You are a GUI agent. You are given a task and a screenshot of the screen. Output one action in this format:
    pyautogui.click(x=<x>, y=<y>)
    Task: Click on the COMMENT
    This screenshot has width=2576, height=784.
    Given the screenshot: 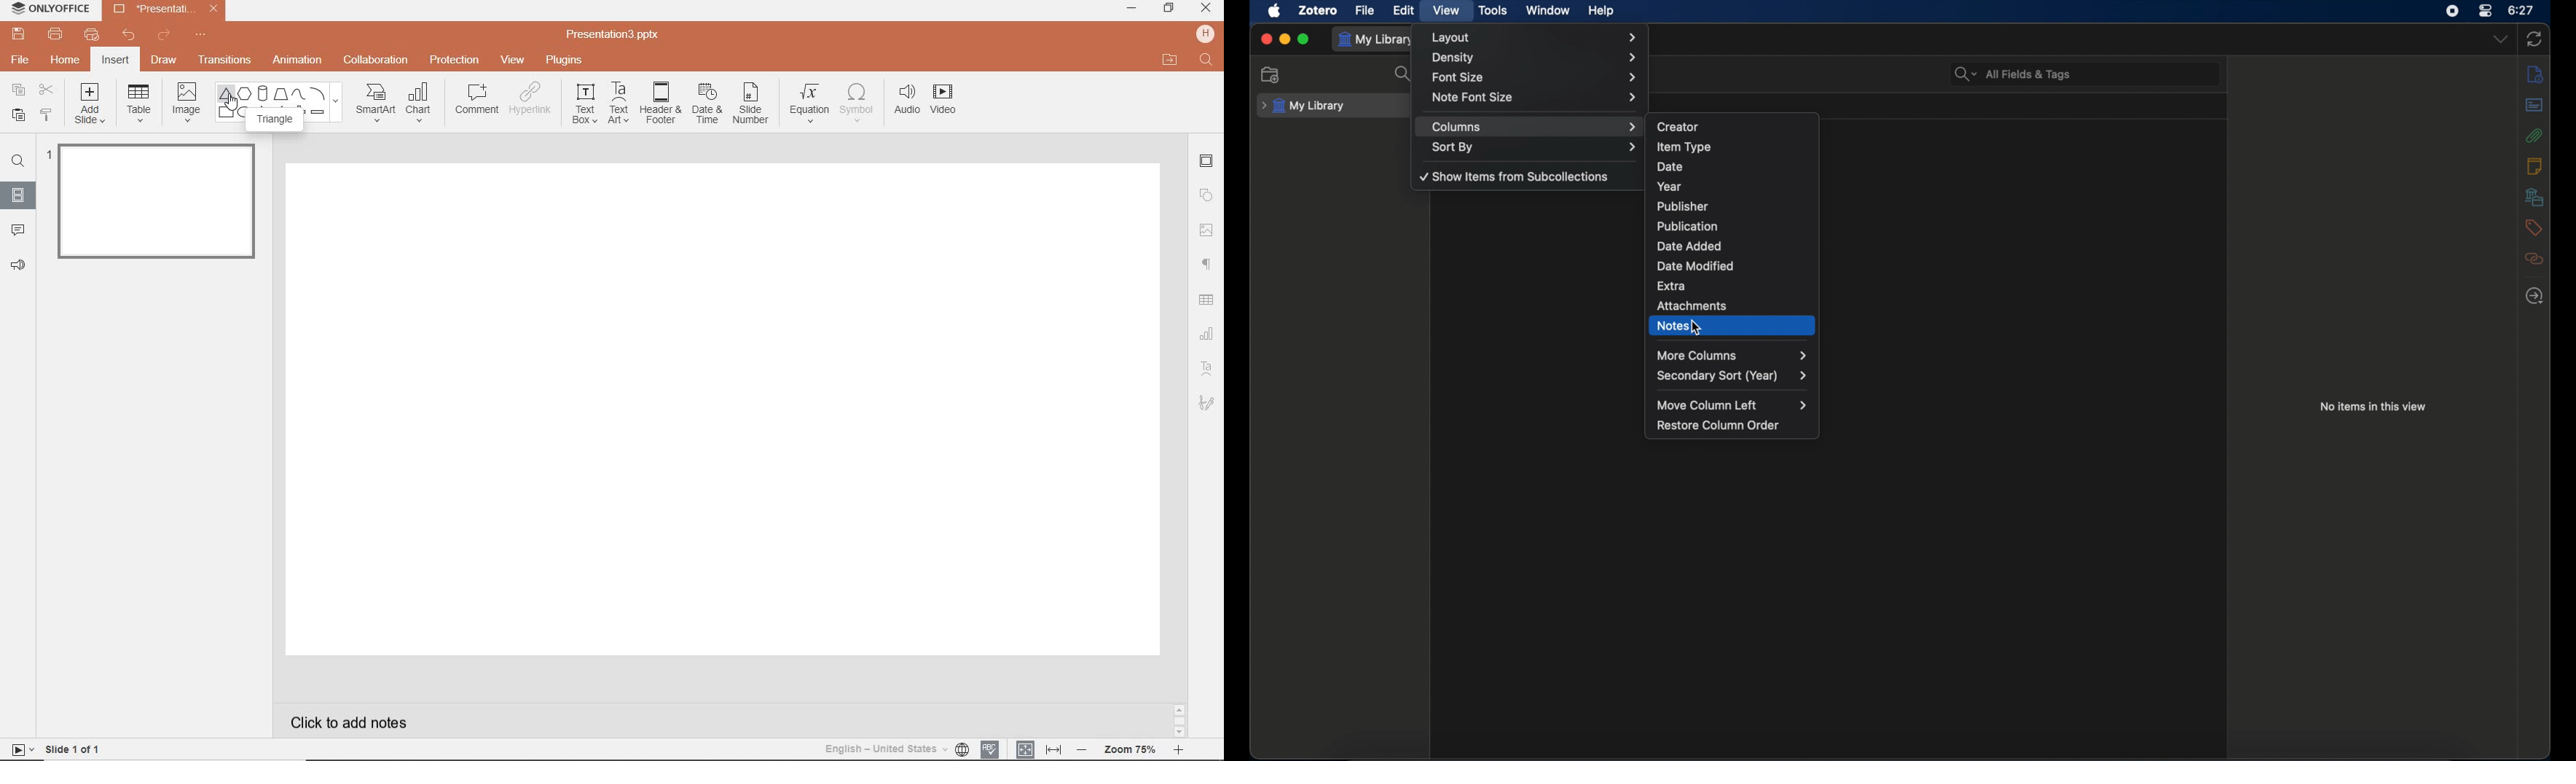 What is the action you would take?
    pyautogui.click(x=476, y=103)
    